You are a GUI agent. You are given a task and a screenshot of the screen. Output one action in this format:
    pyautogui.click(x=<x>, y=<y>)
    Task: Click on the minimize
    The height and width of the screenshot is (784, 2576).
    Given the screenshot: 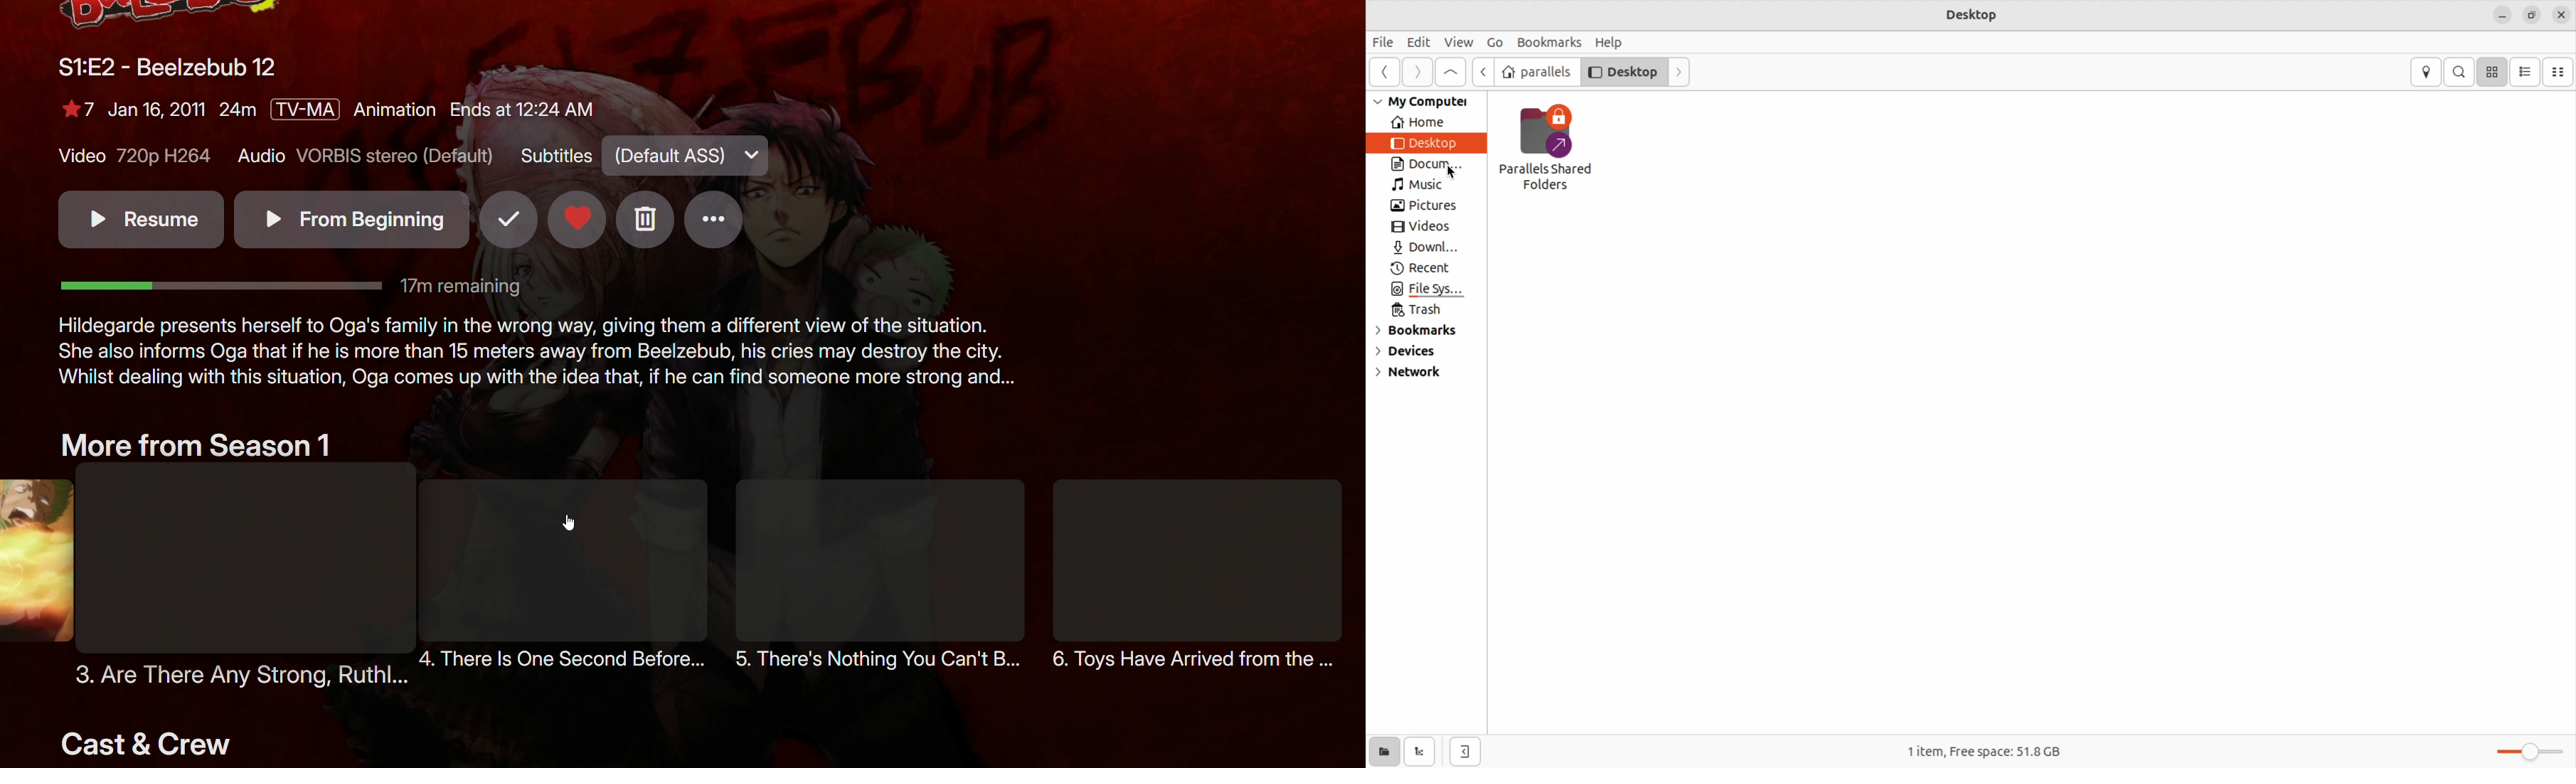 What is the action you would take?
    pyautogui.click(x=2503, y=15)
    